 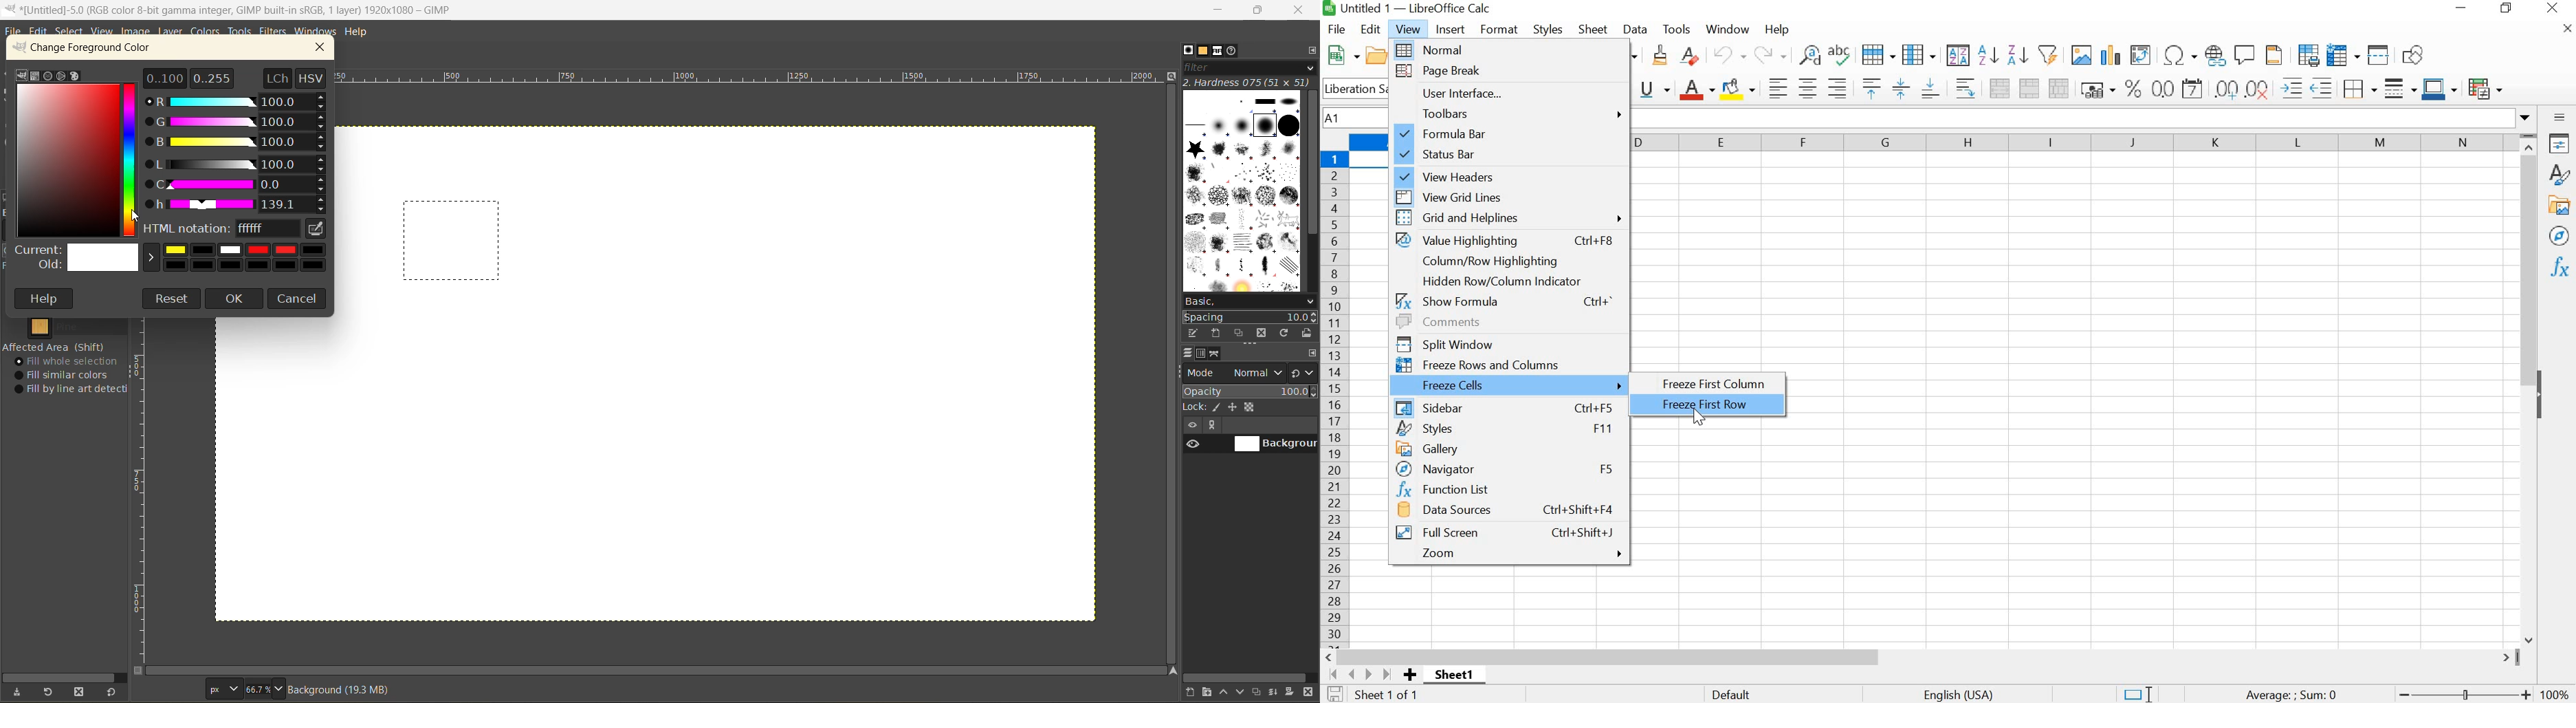 What do you see at coordinates (1235, 373) in the screenshot?
I see `mode` at bounding box center [1235, 373].